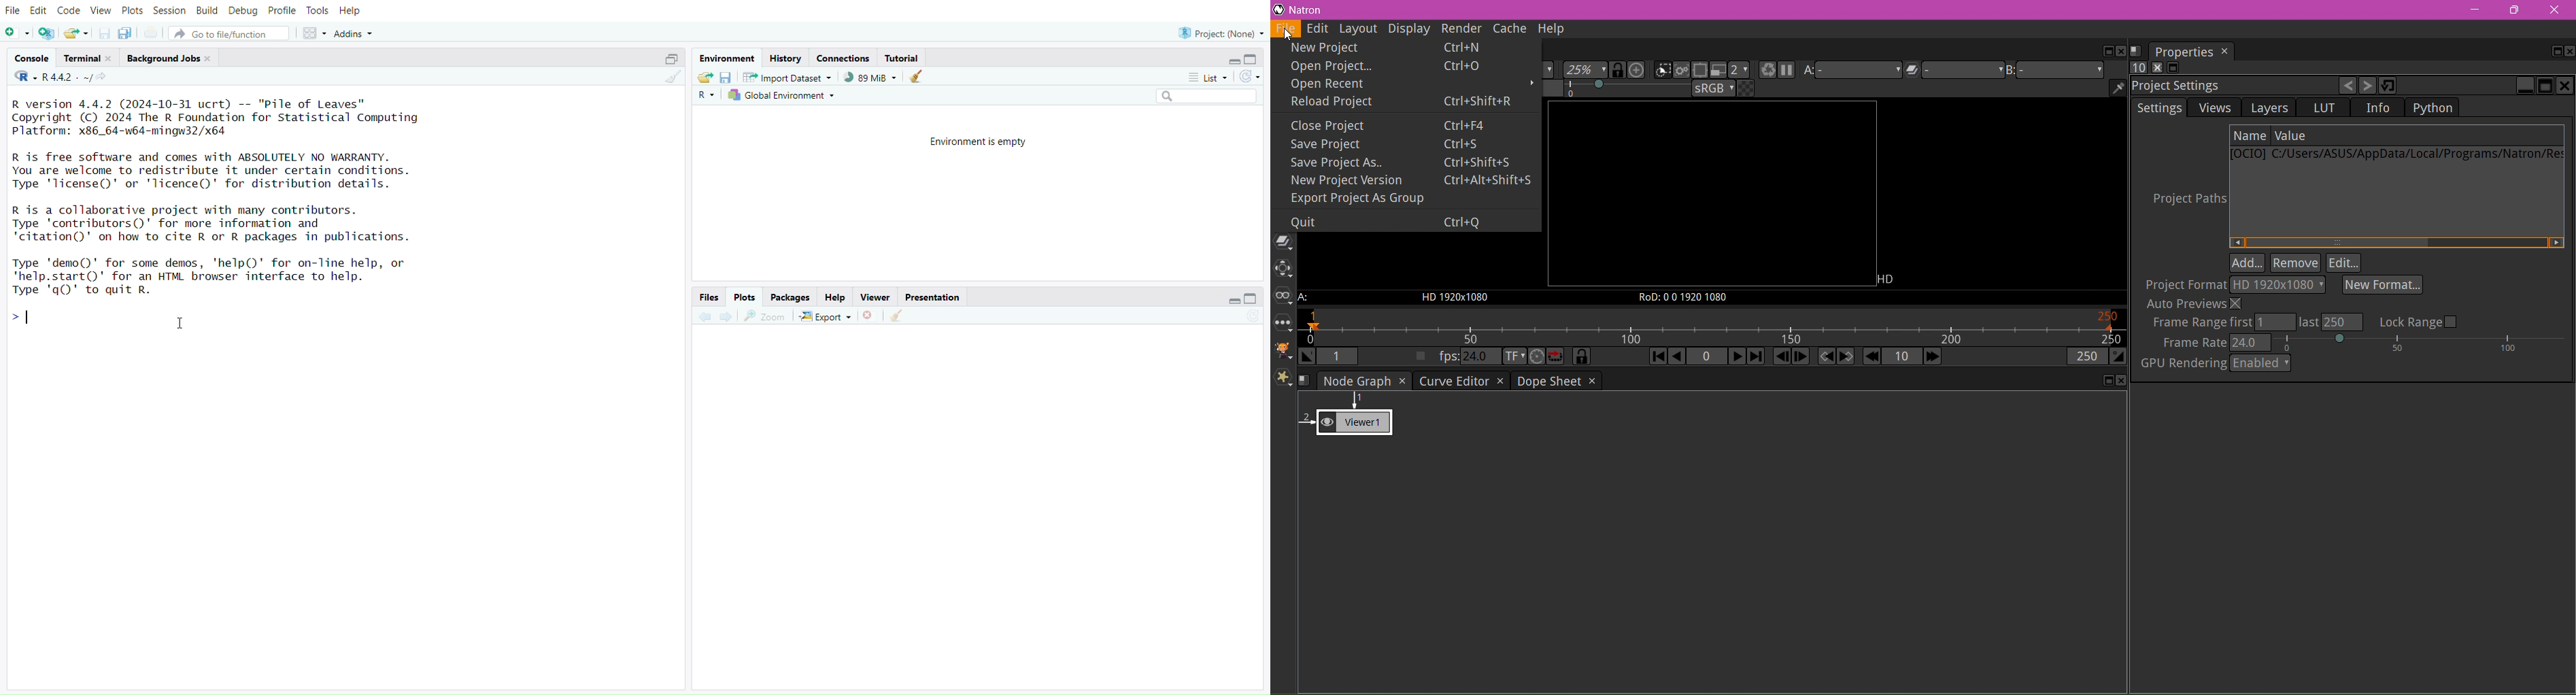 The image size is (2576, 700). What do you see at coordinates (152, 32) in the screenshot?
I see `Print the current file` at bounding box center [152, 32].